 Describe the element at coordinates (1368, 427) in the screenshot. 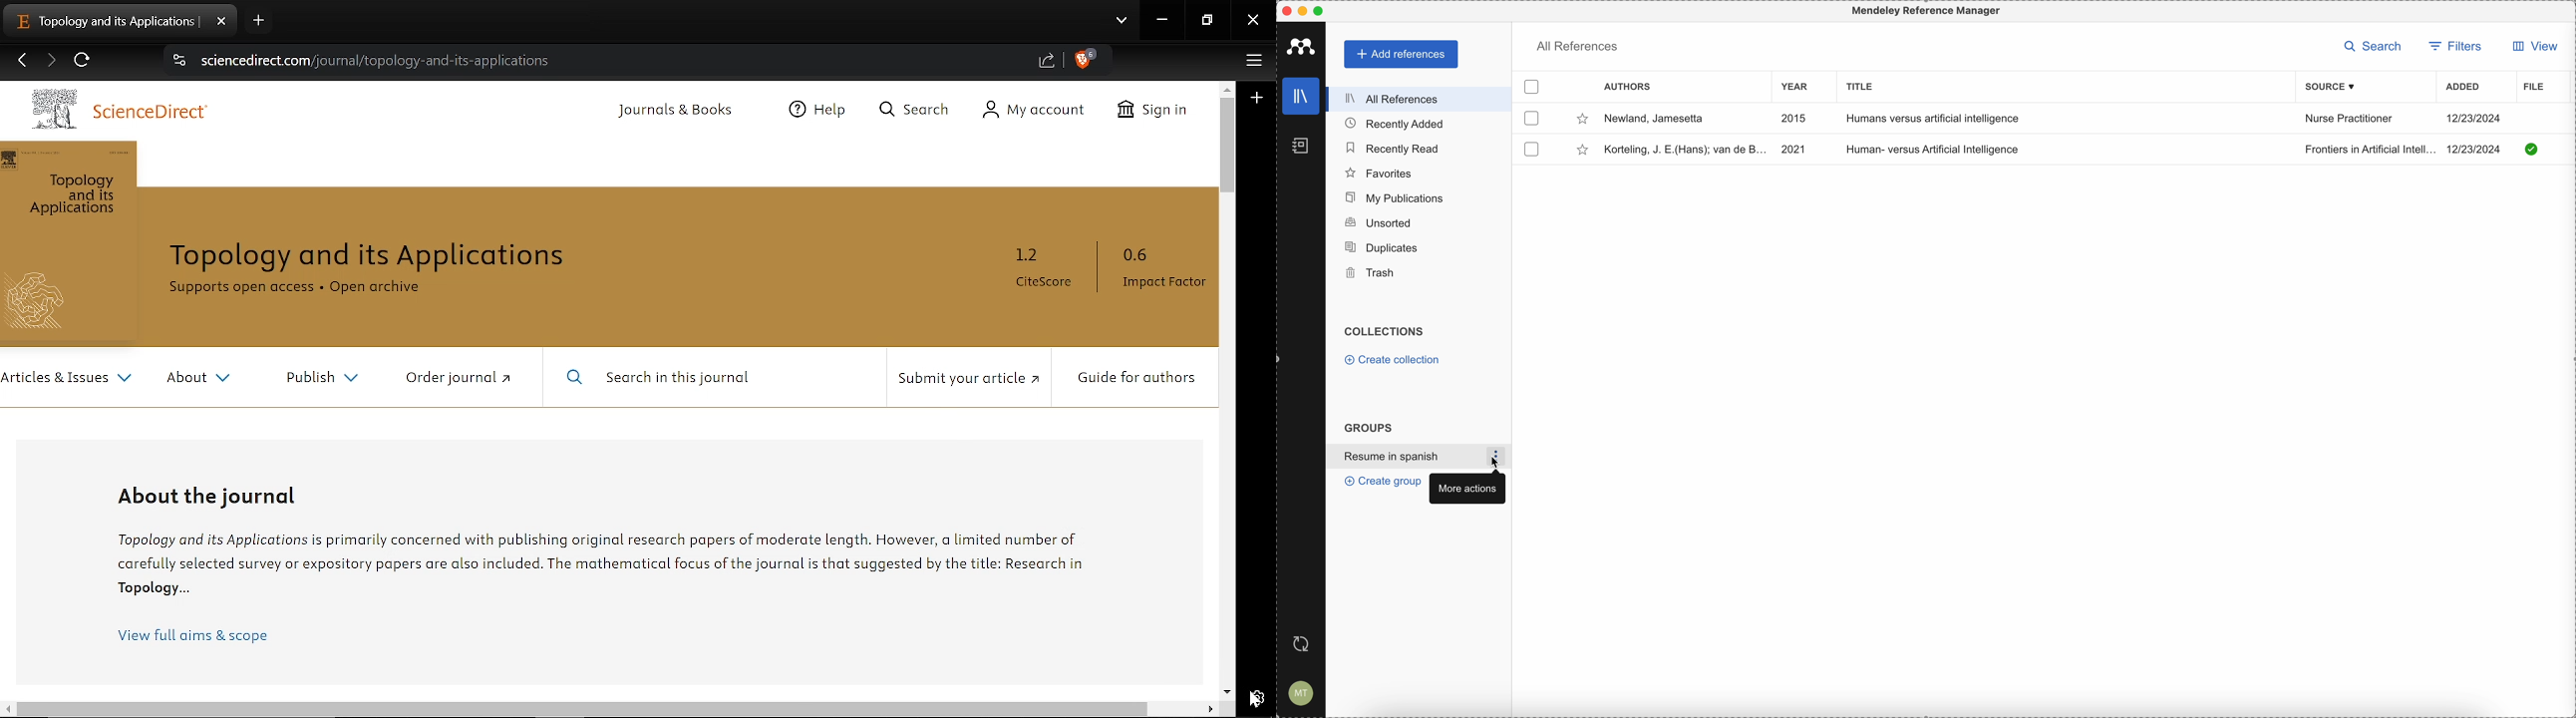

I see `groups` at that location.